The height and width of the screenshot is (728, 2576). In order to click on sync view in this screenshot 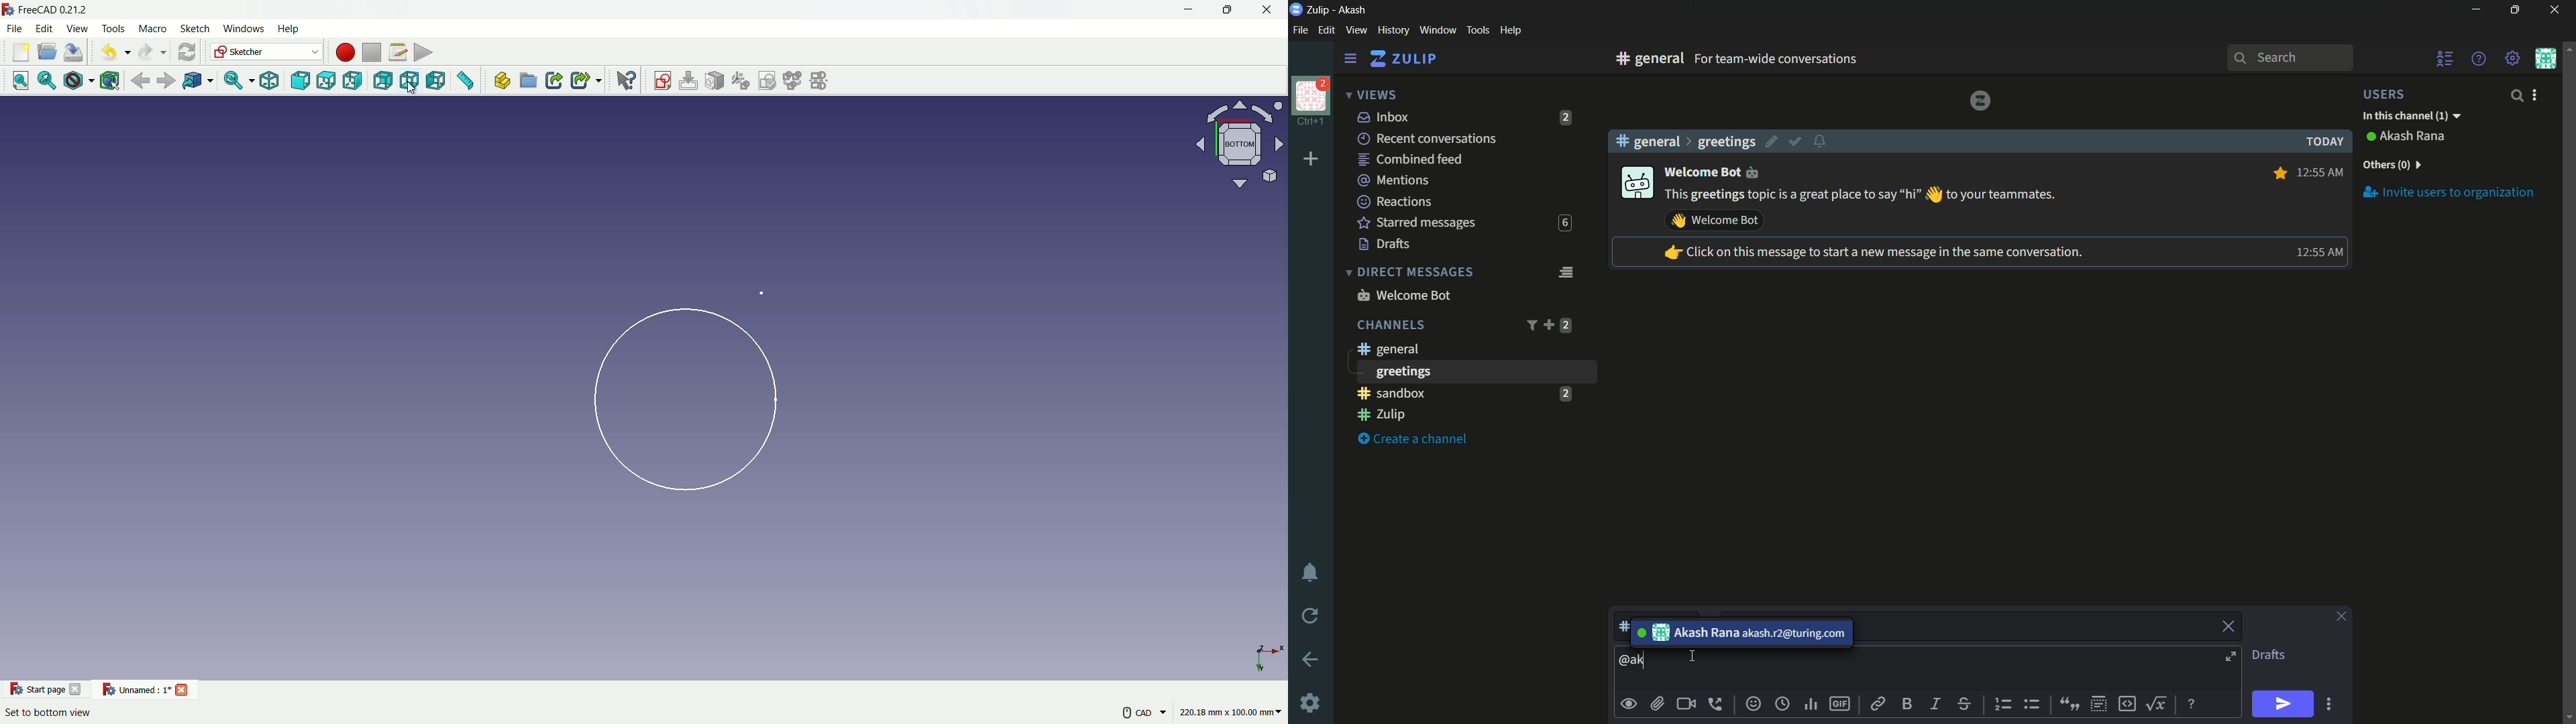, I will do `click(236, 81)`.